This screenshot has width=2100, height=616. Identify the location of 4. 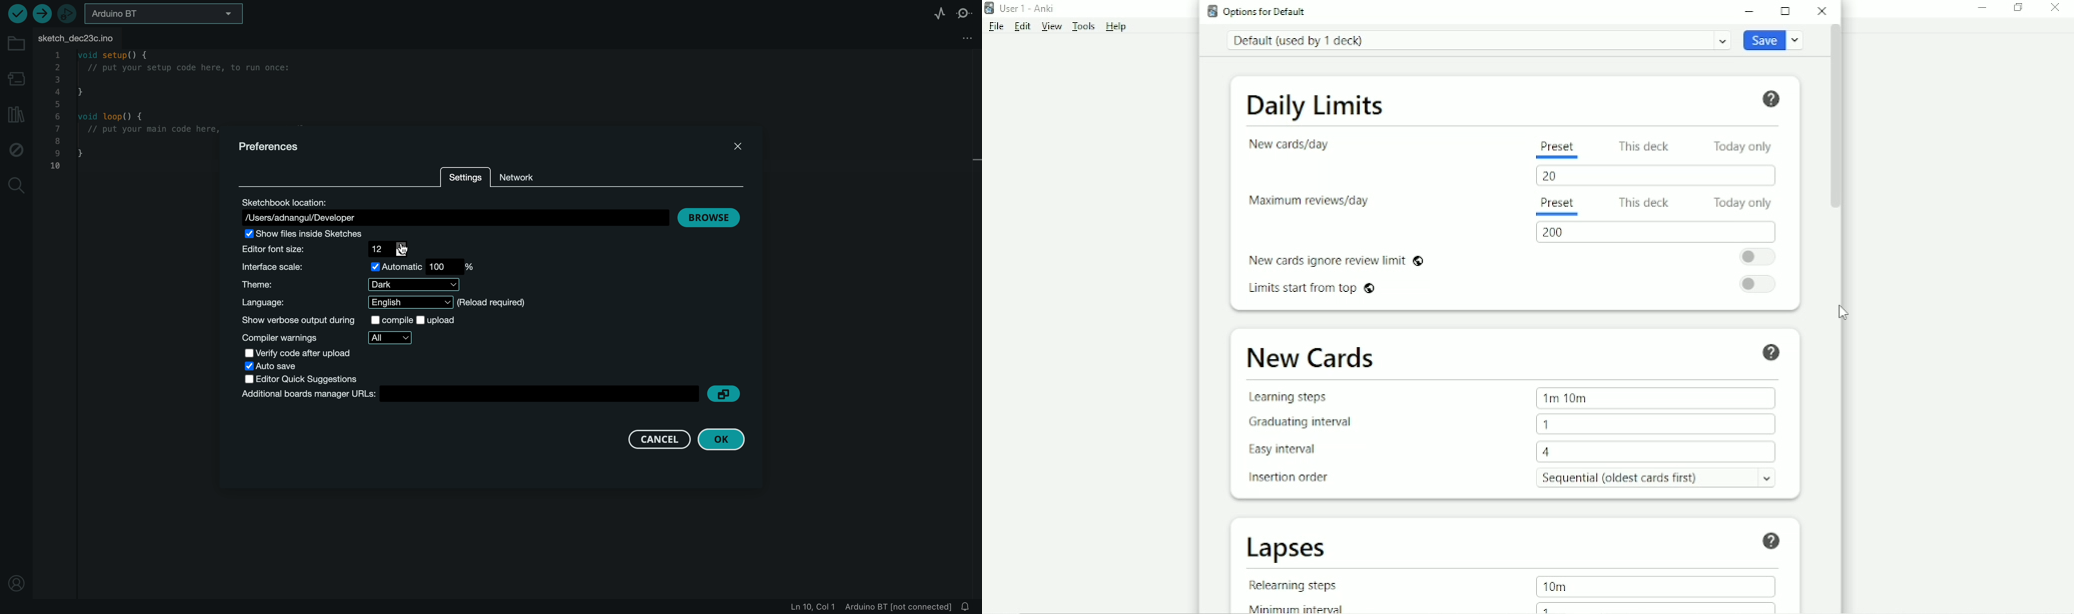
(1546, 454).